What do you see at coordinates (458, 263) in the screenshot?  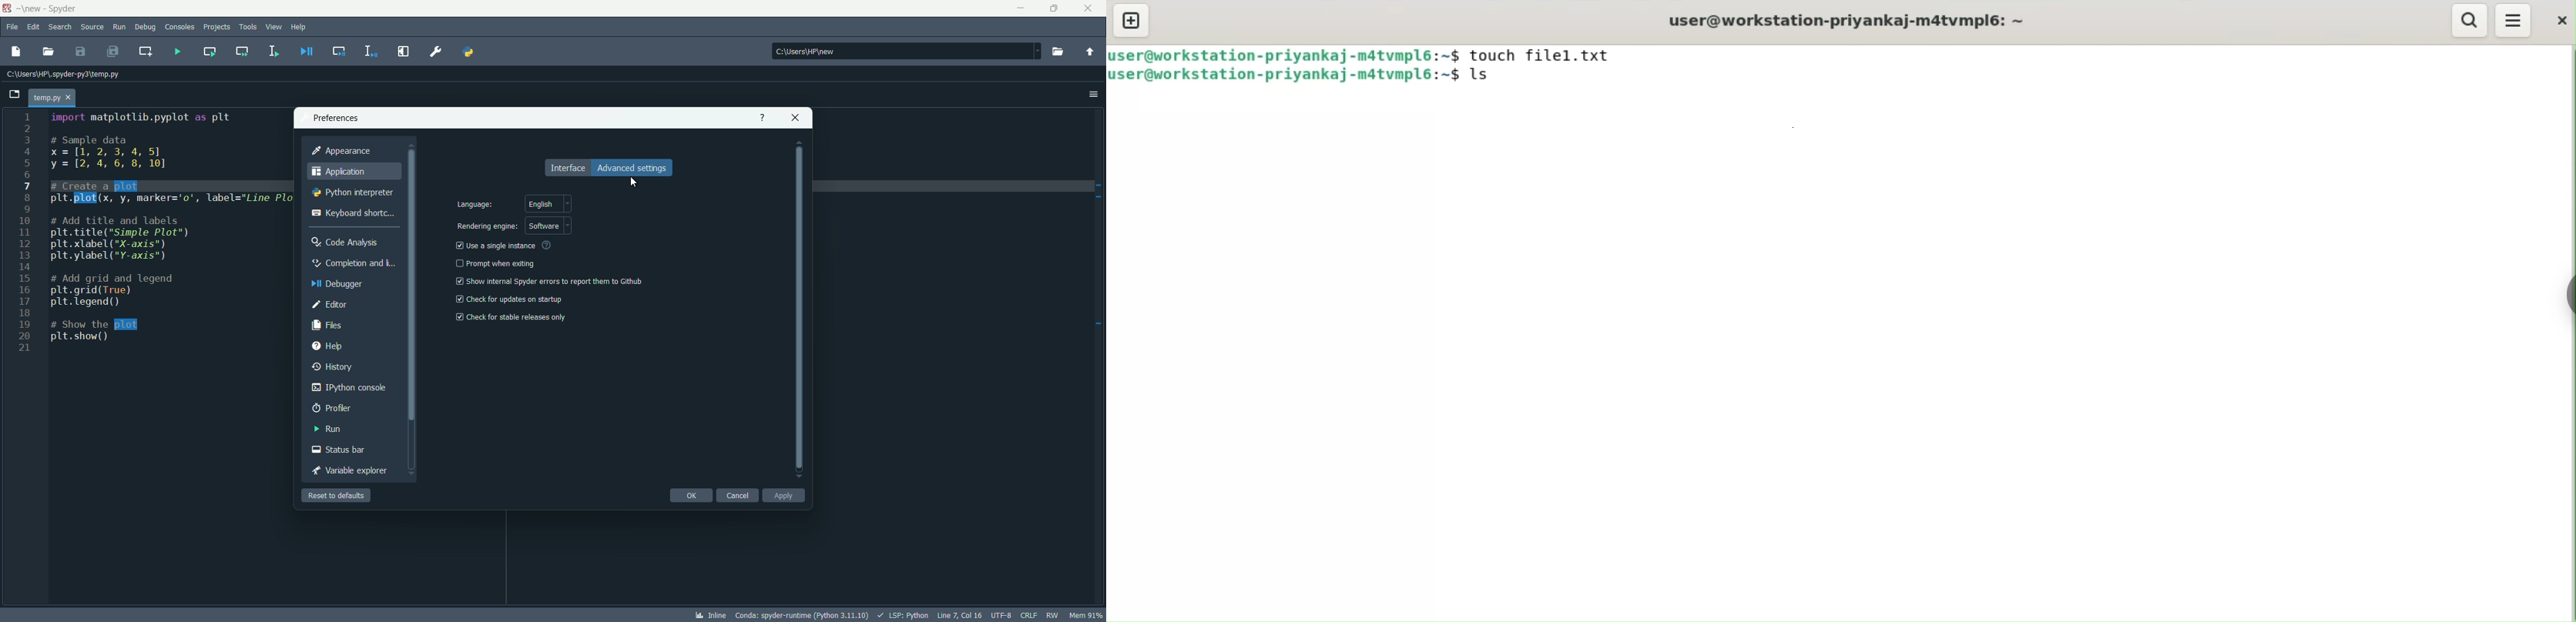 I see `checkbox` at bounding box center [458, 263].